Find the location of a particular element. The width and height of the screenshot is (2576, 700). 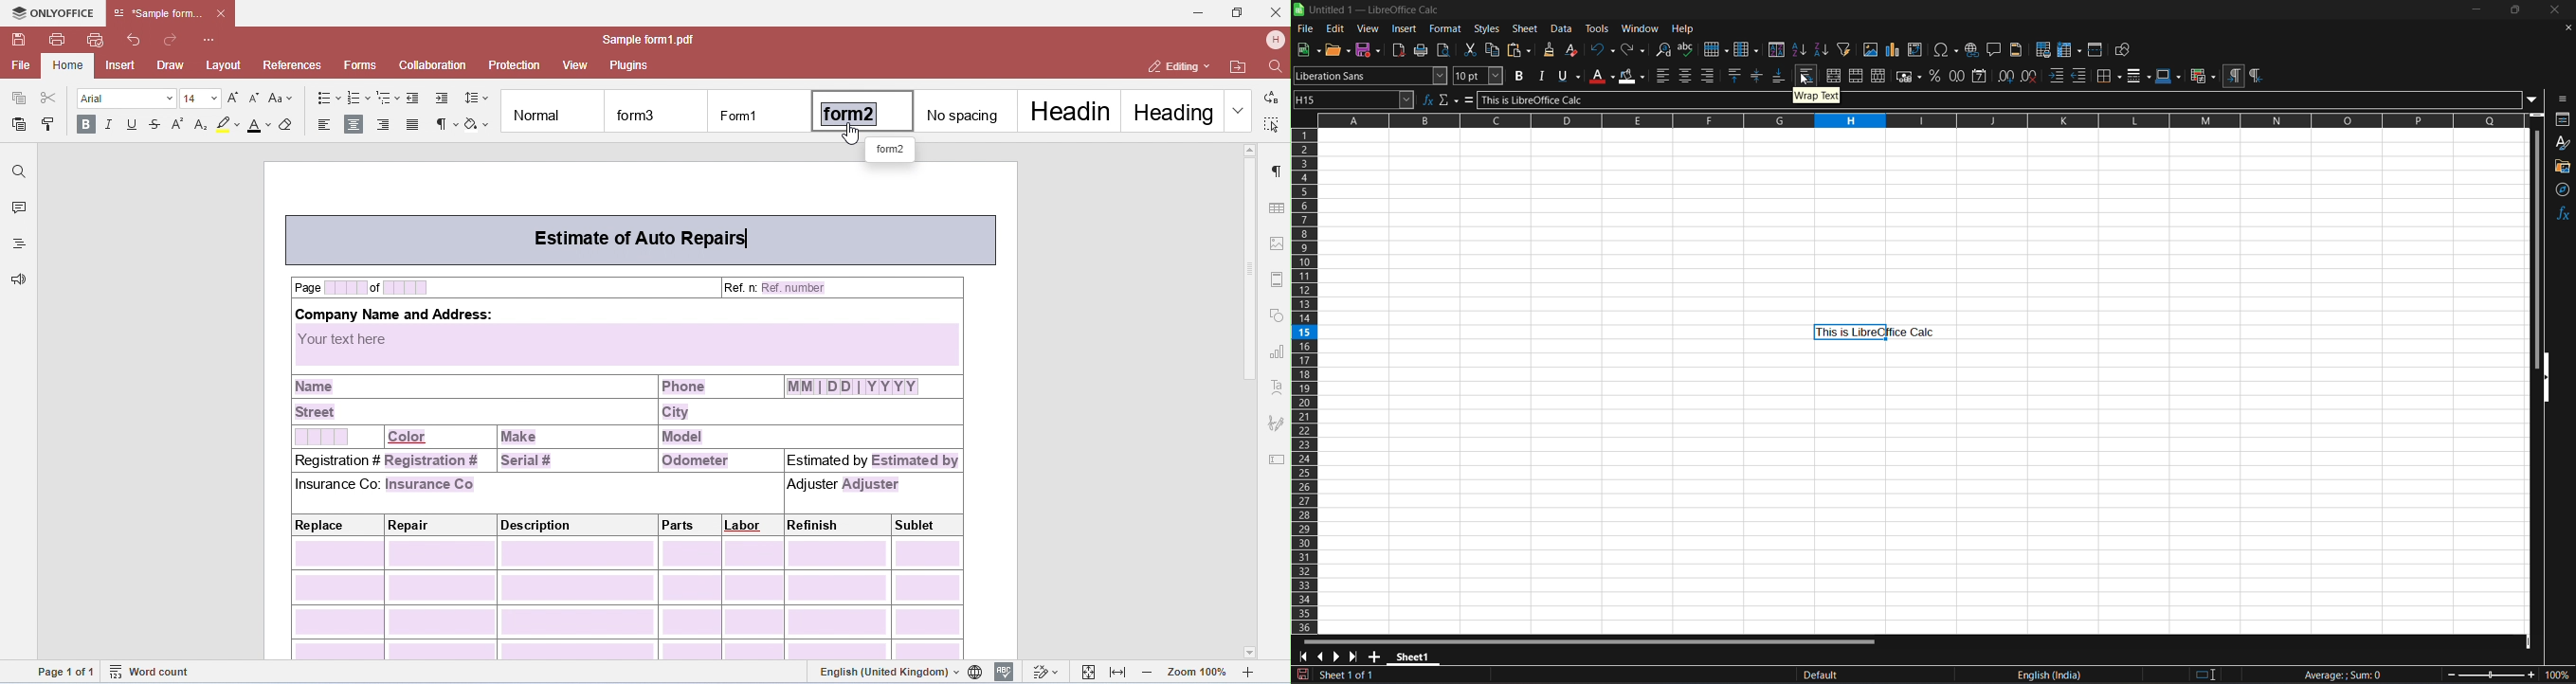

select function is located at coordinates (1448, 100).